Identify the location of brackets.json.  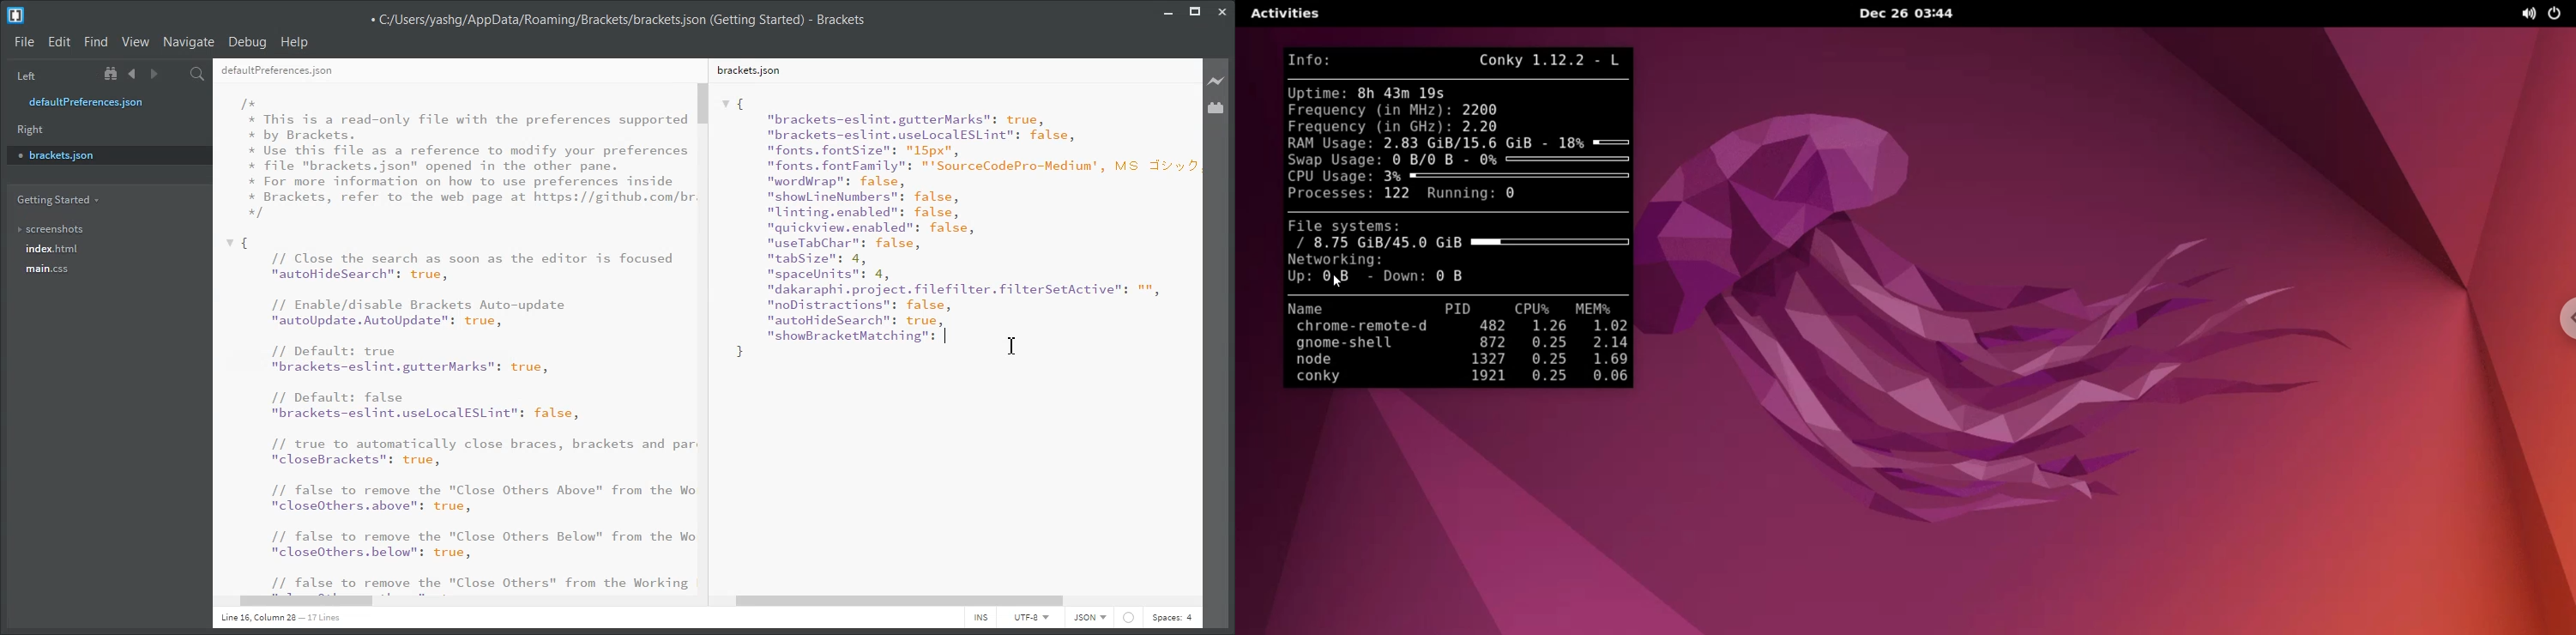
(107, 154).